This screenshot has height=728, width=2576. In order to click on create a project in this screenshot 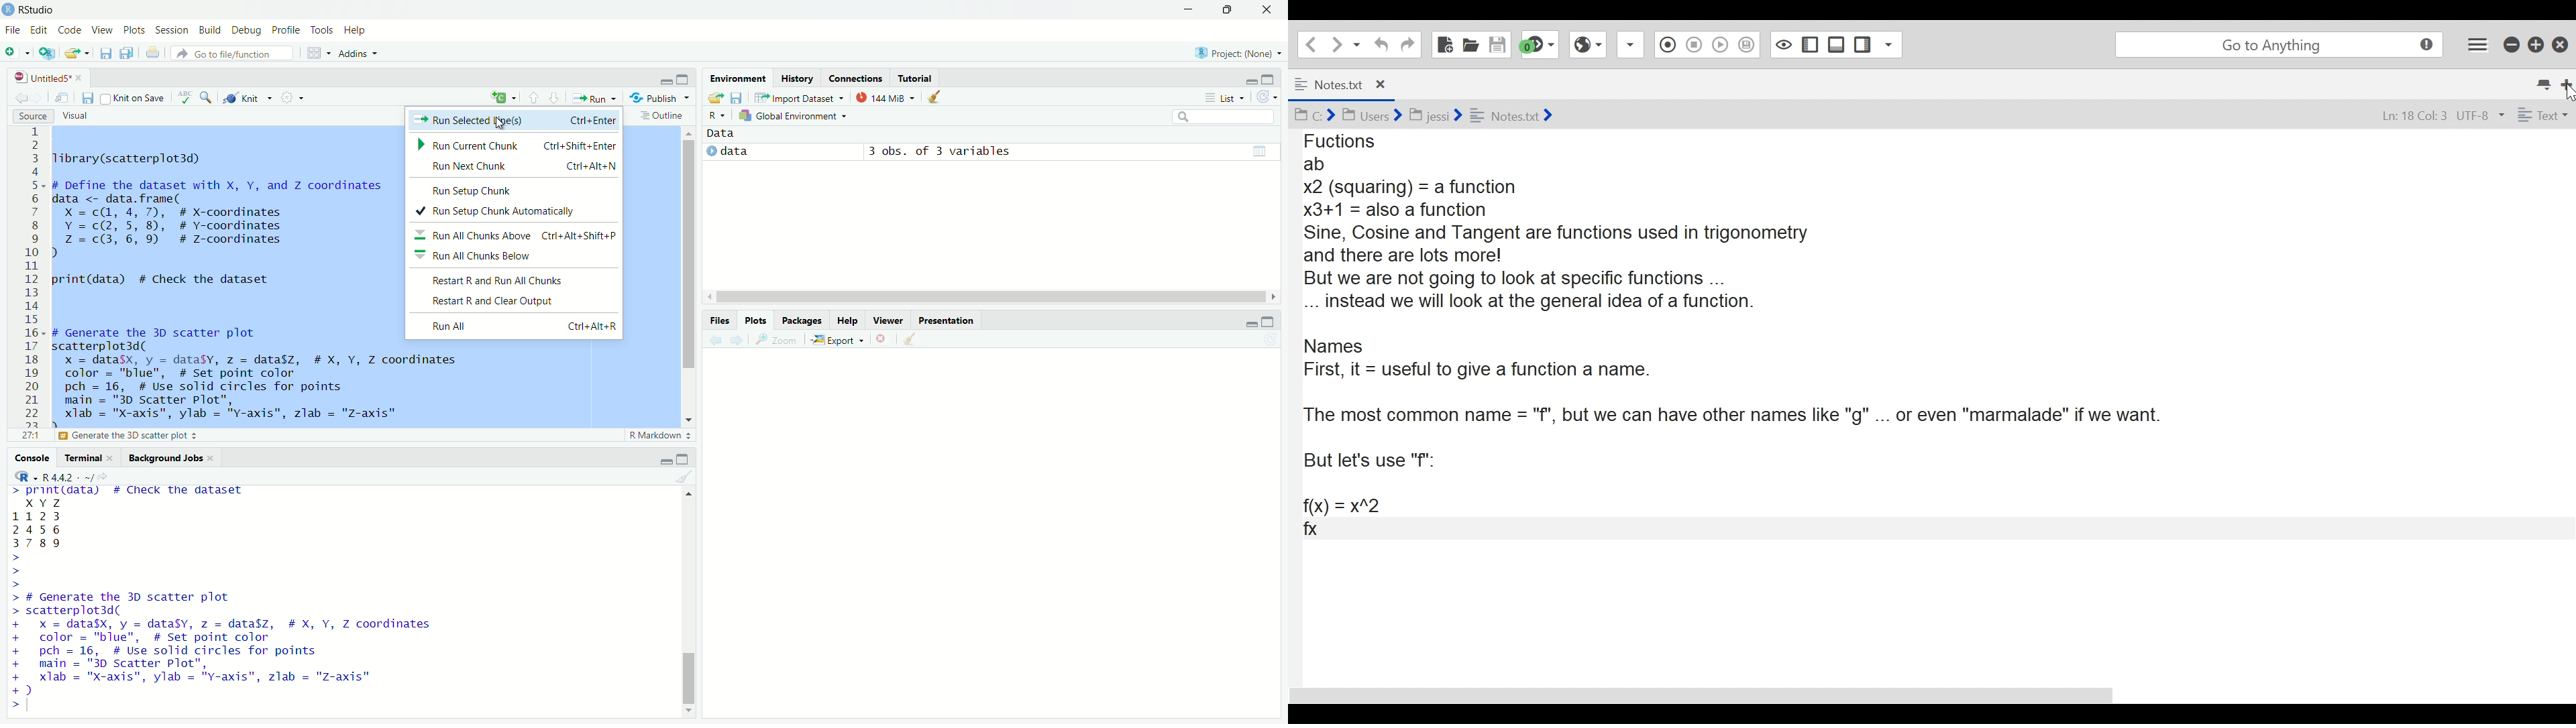, I will do `click(48, 54)`.